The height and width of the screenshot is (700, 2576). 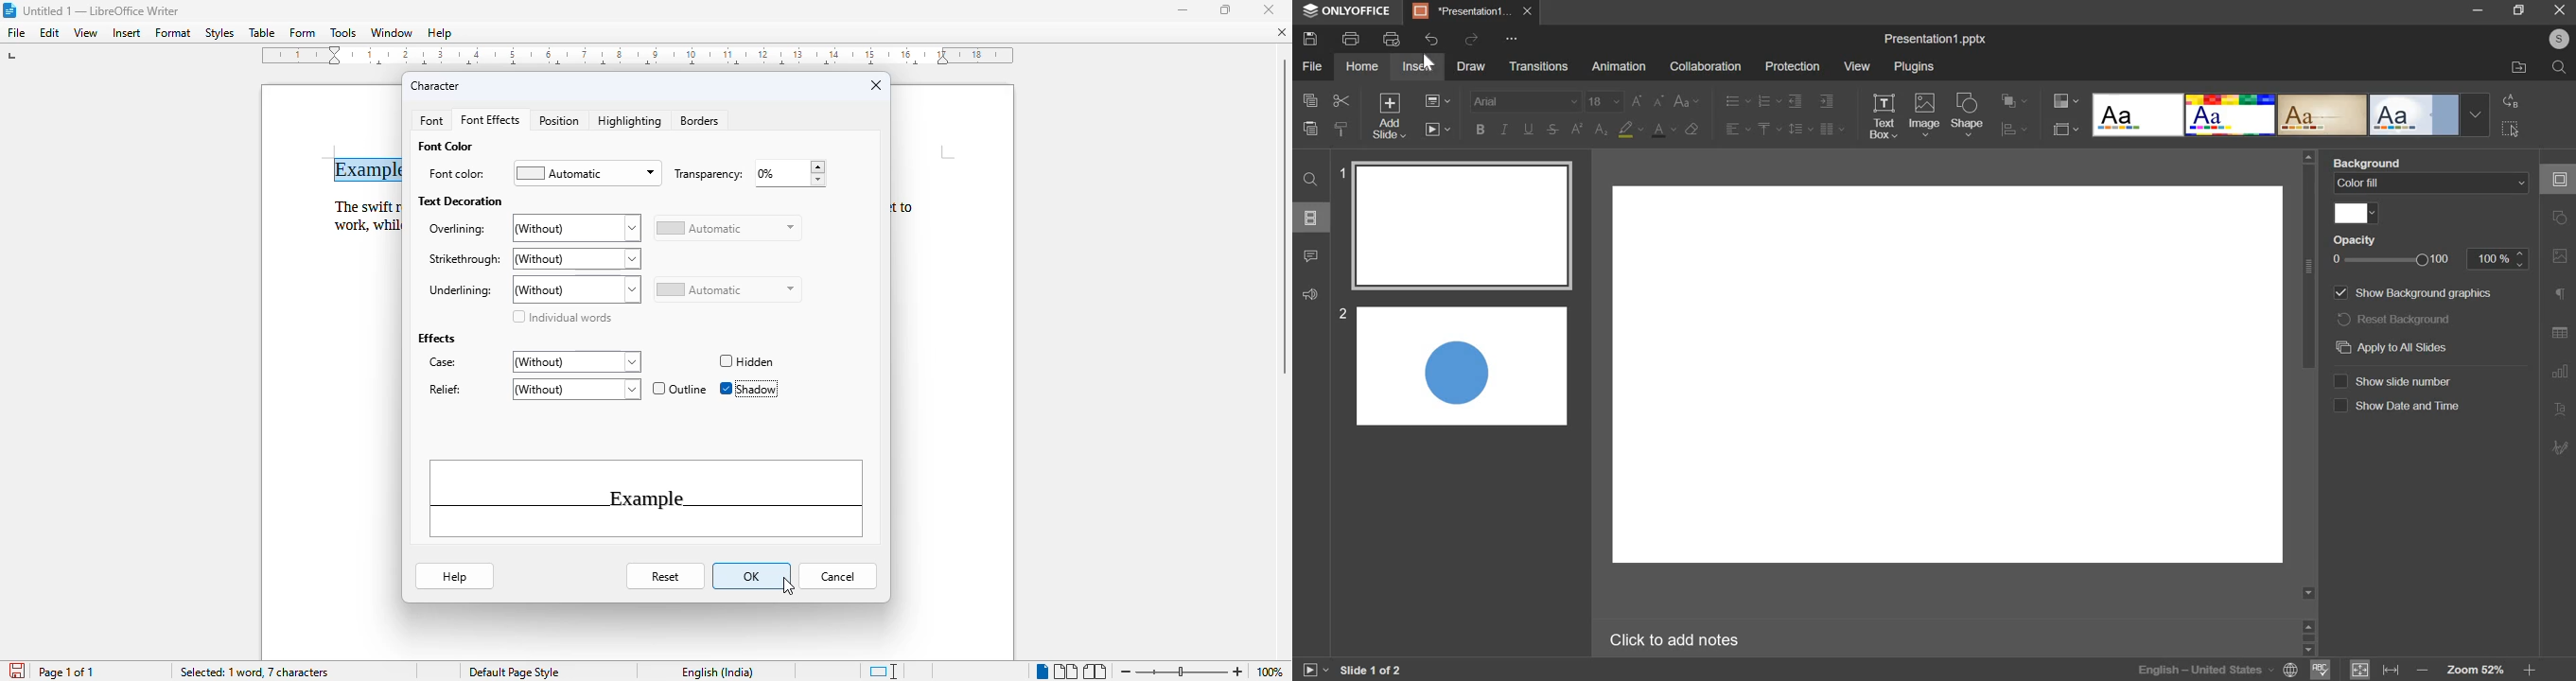 What do you see at coordinates (435, 338) in the screenshot?
I see `effects` at bounding box center [435, 338].